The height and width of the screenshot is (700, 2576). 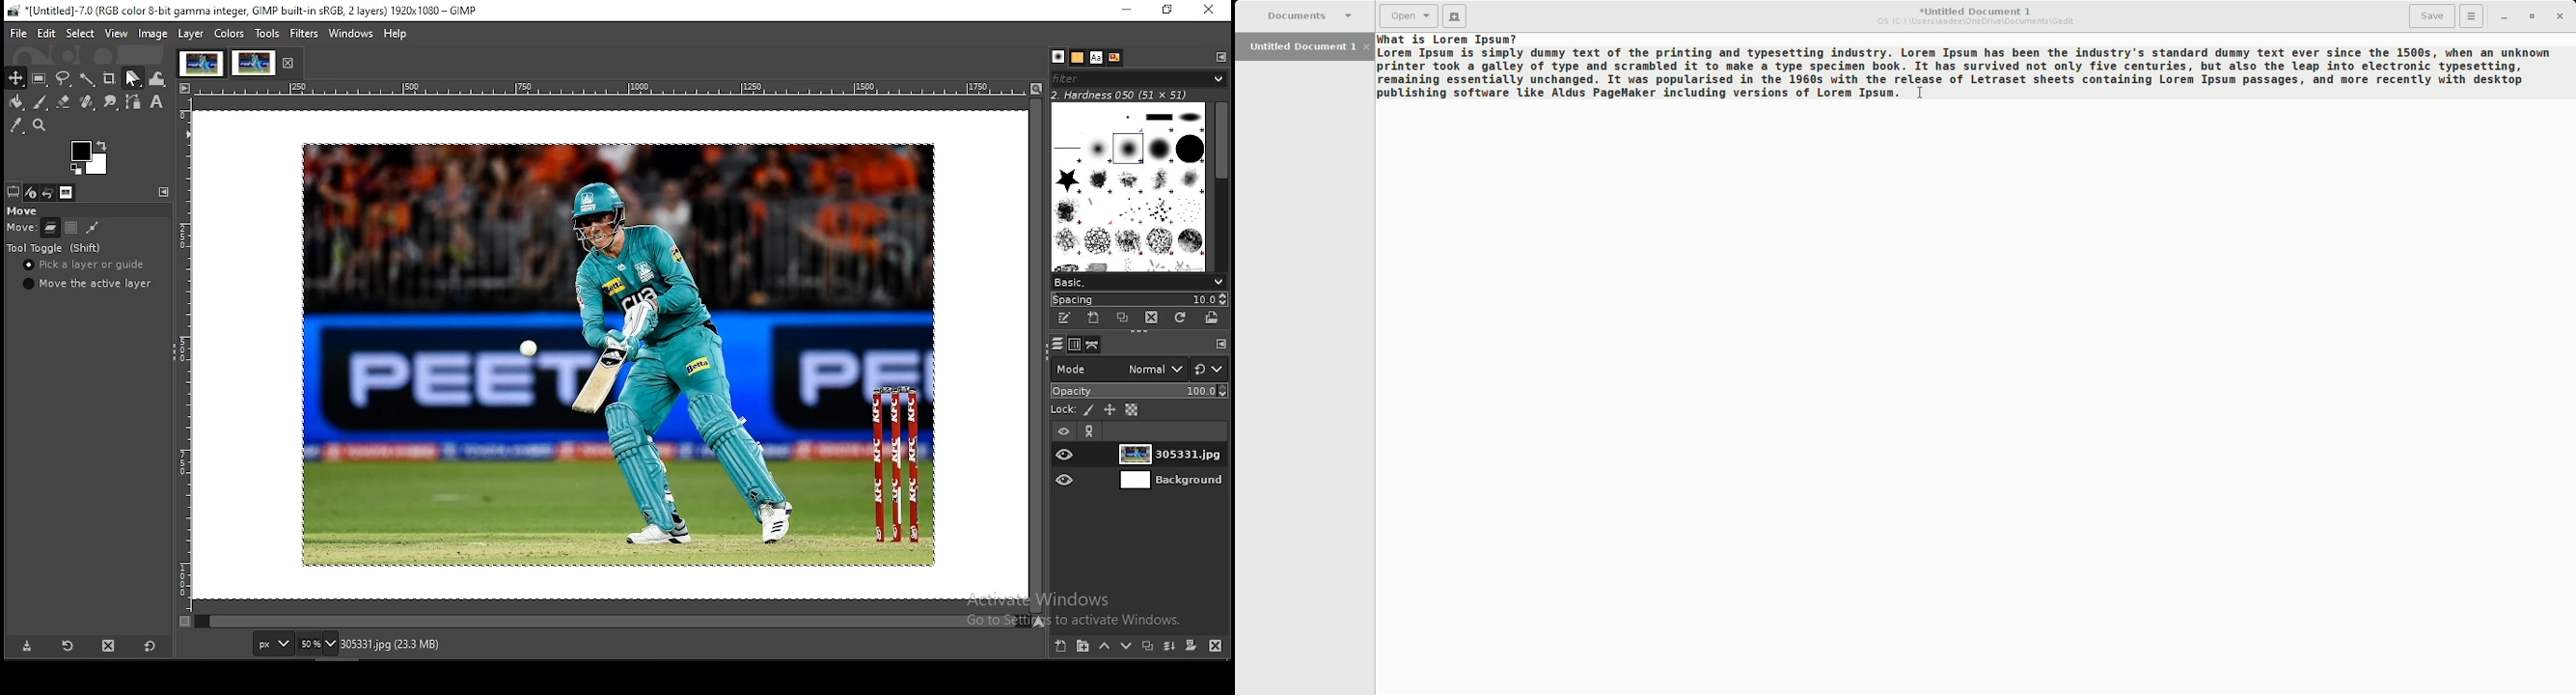 I want to click on shear tool, so click(x=133, y=77).